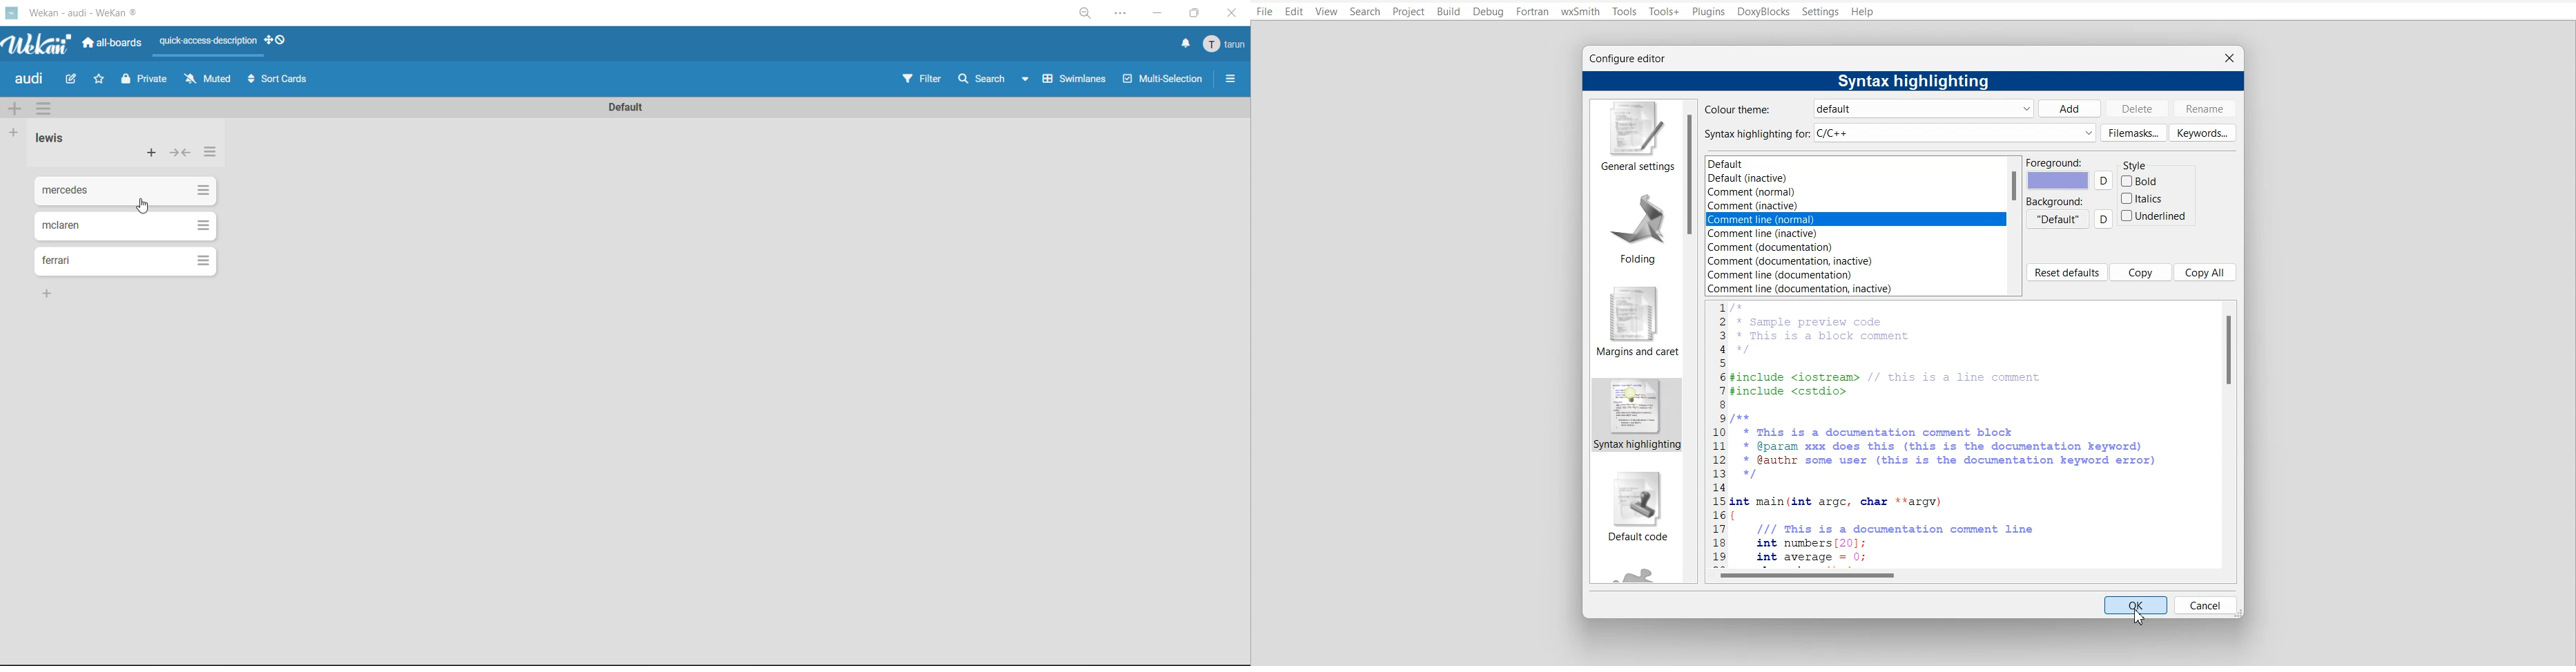  I want to click on ‘Comment line (documentation, inactive), so click(1802, 289).